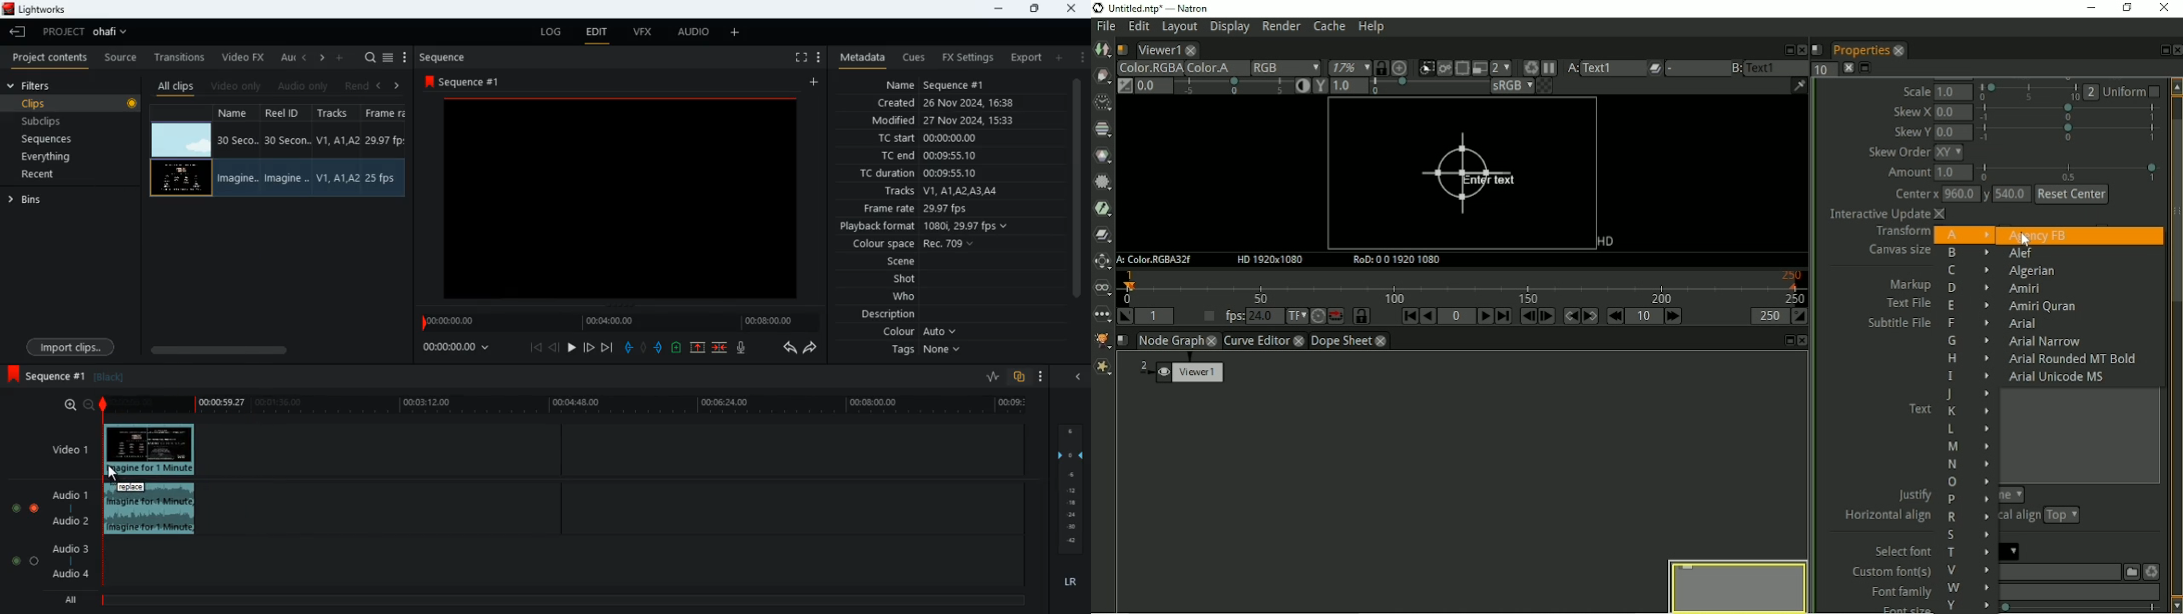 Image resolution: width=2184 pixels, height=616 pixels. I want to click on video only, so click(237, 84).